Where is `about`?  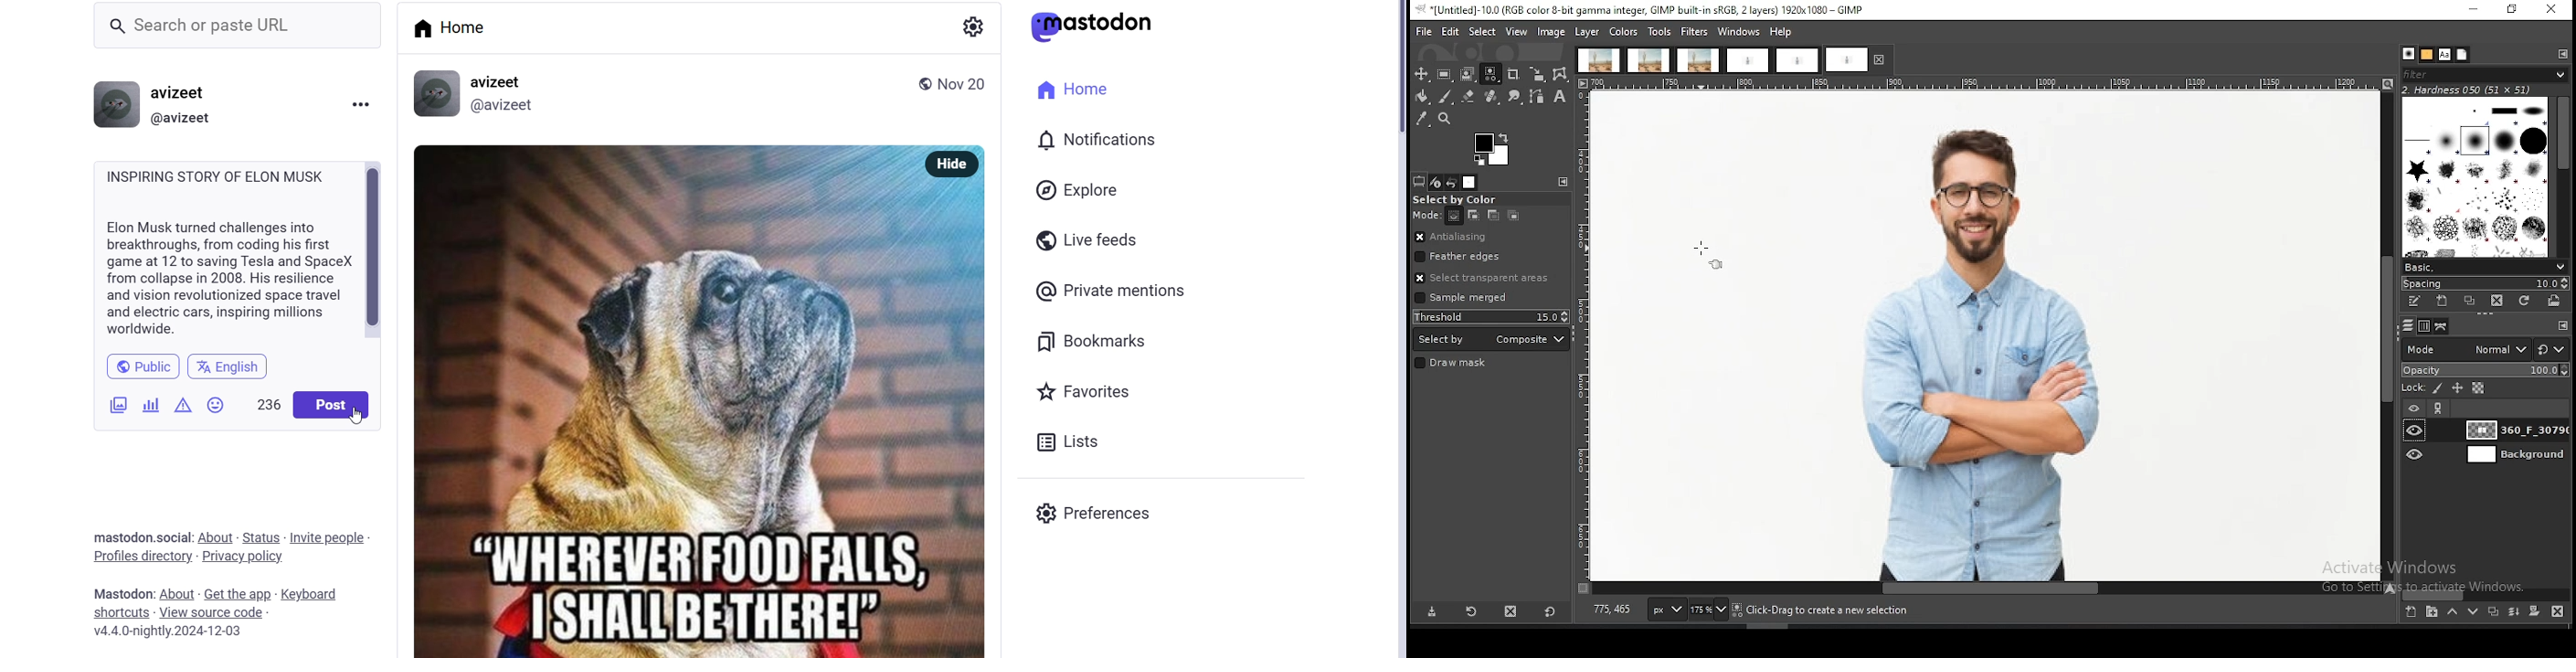
about is located at coordinates (178, 592).